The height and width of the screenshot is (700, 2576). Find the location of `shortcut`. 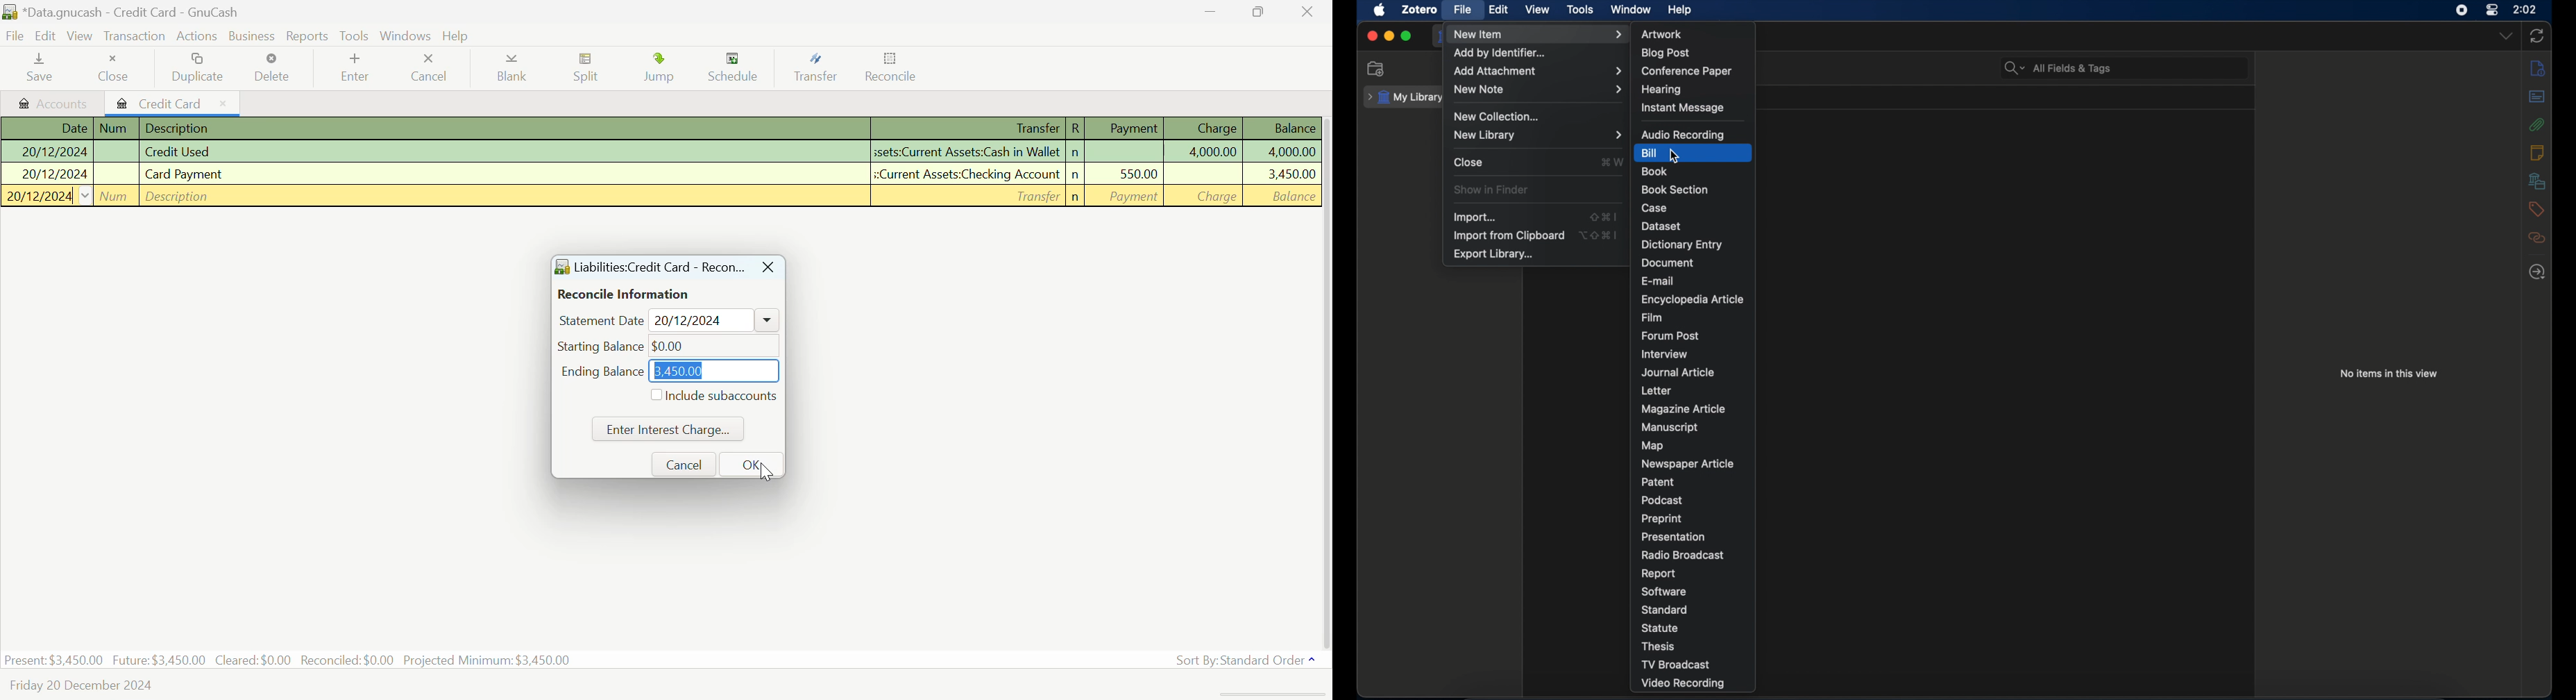

shortcut is located at coordinates (1612, 162).